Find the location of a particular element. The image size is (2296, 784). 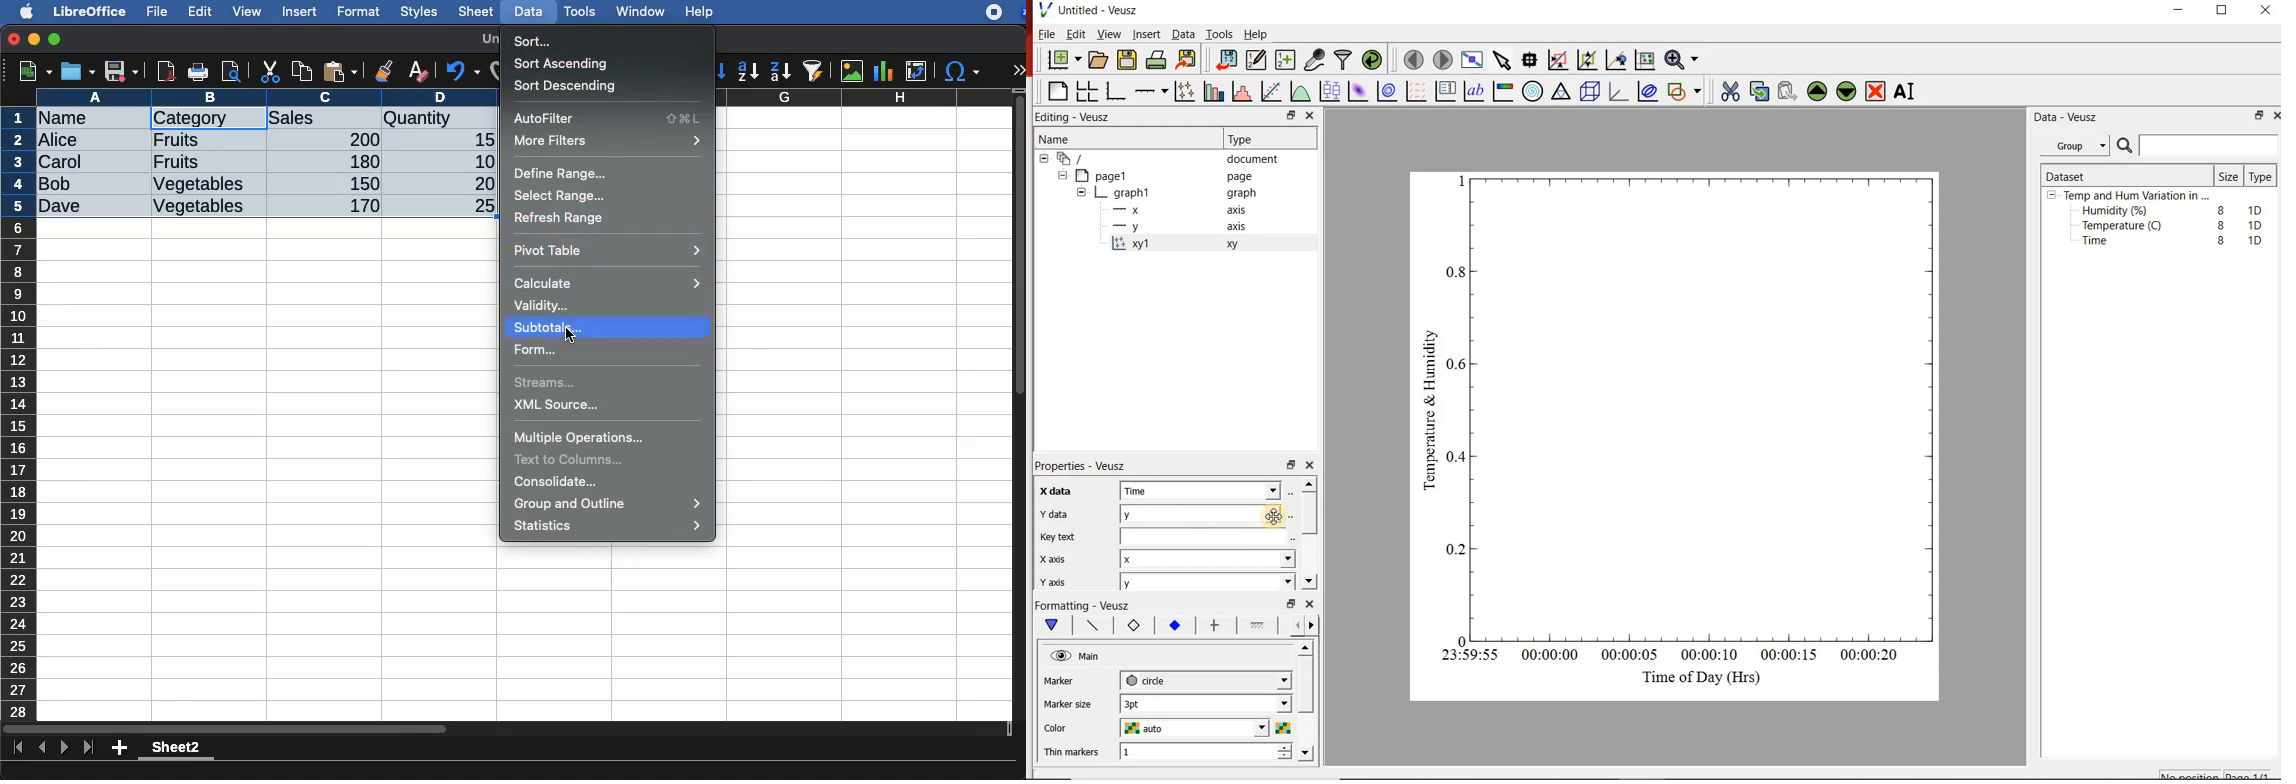

libreoffice is located at coordinates (91, 11).